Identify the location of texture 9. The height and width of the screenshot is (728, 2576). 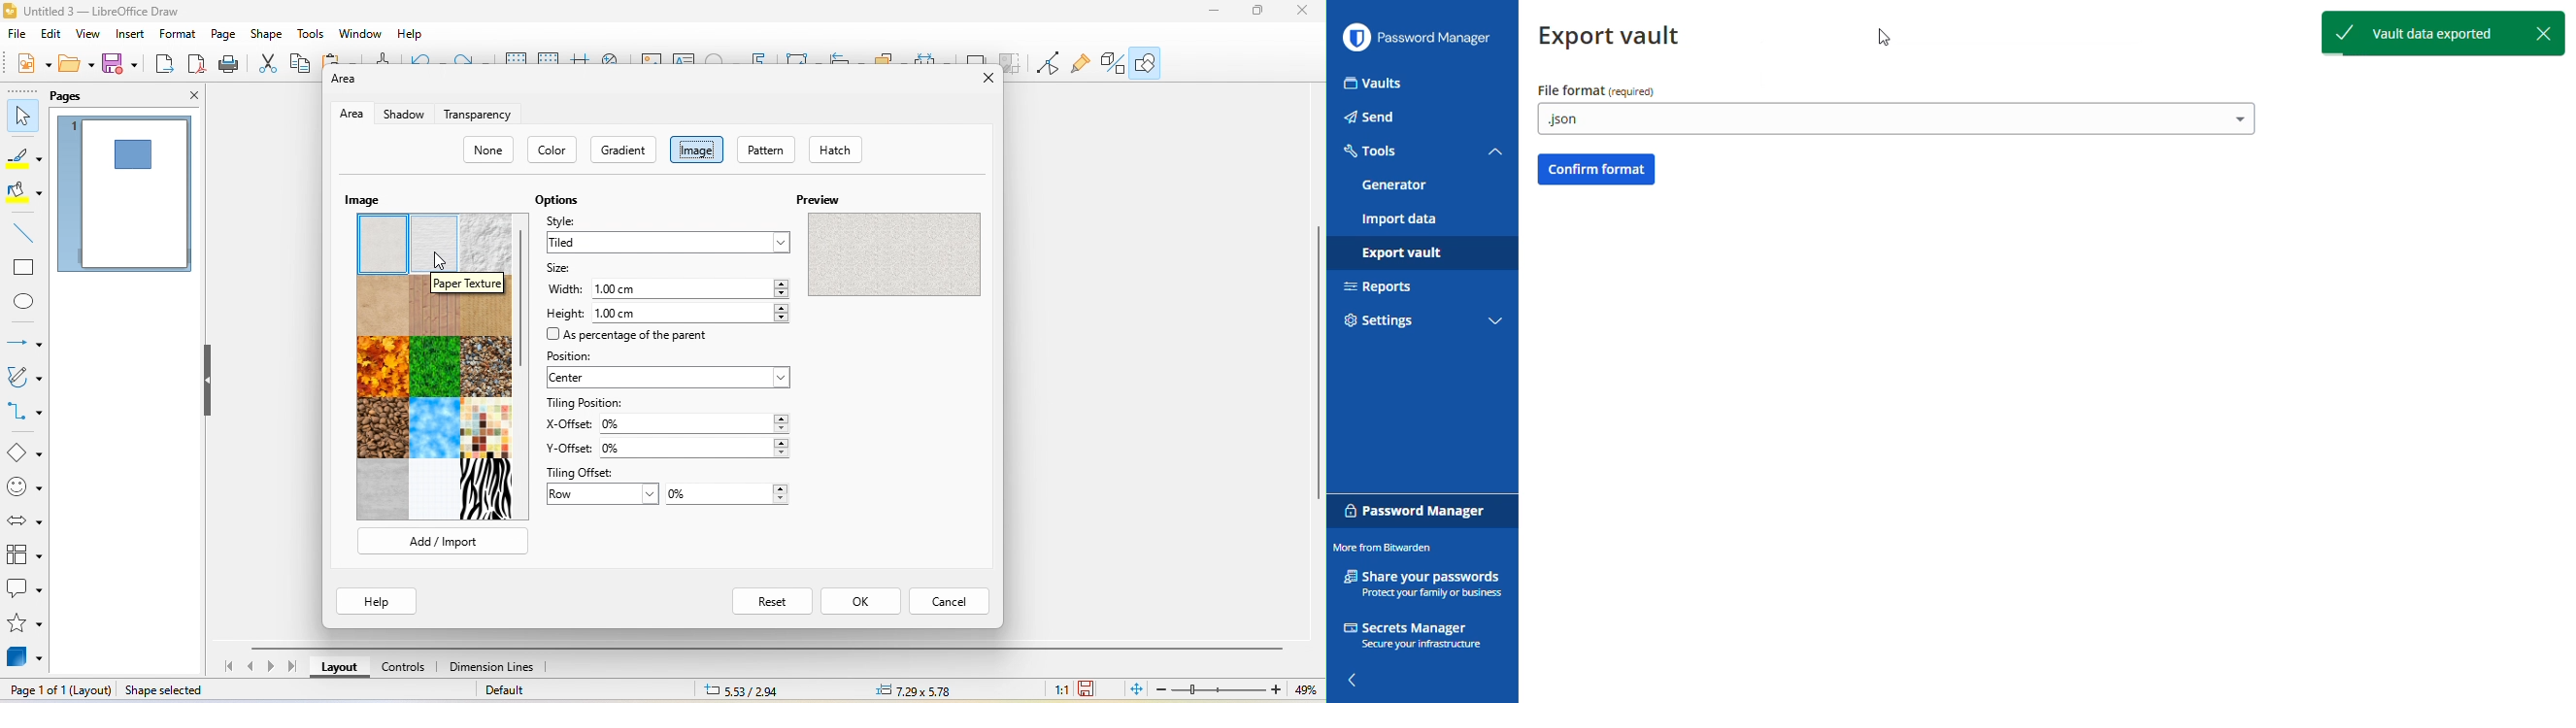
(487, 365).